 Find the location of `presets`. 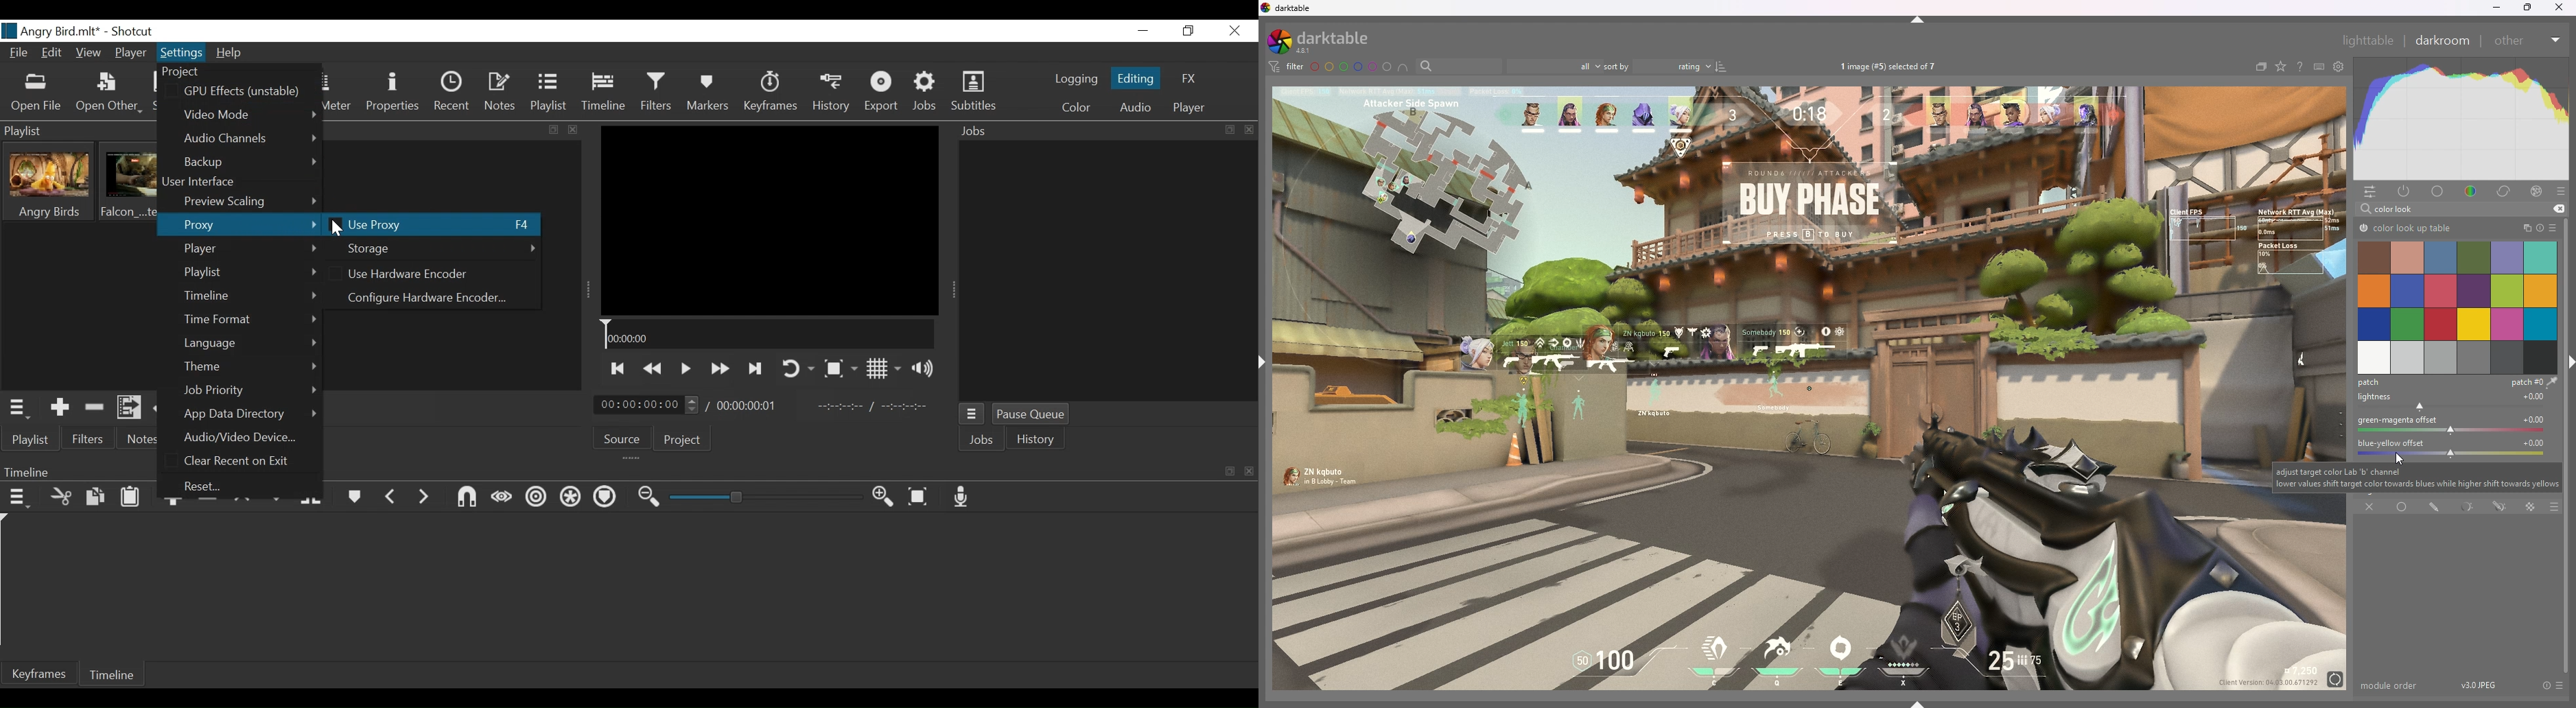

presets is located at coordinates (2555, 227).